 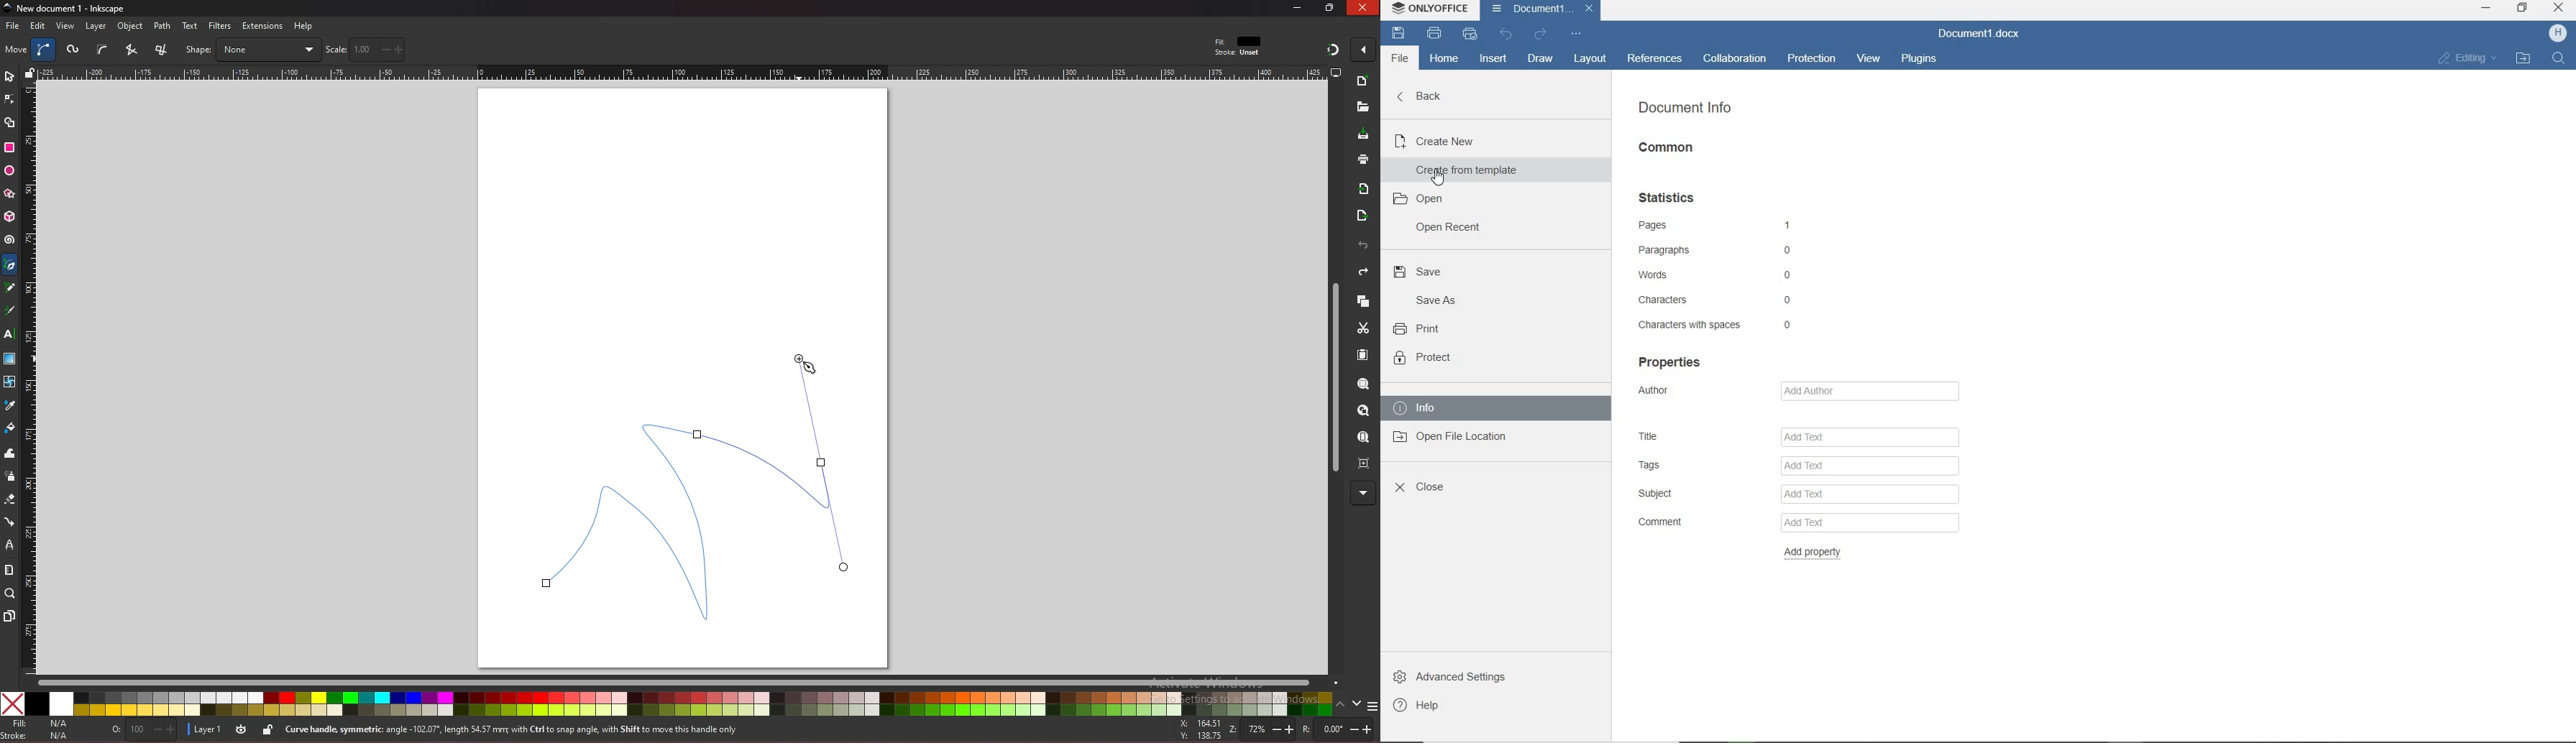 What do you see at coordinates (1722, 251) in the screenshot?
I see `paragraphs` at bounding box center [1722, 251].